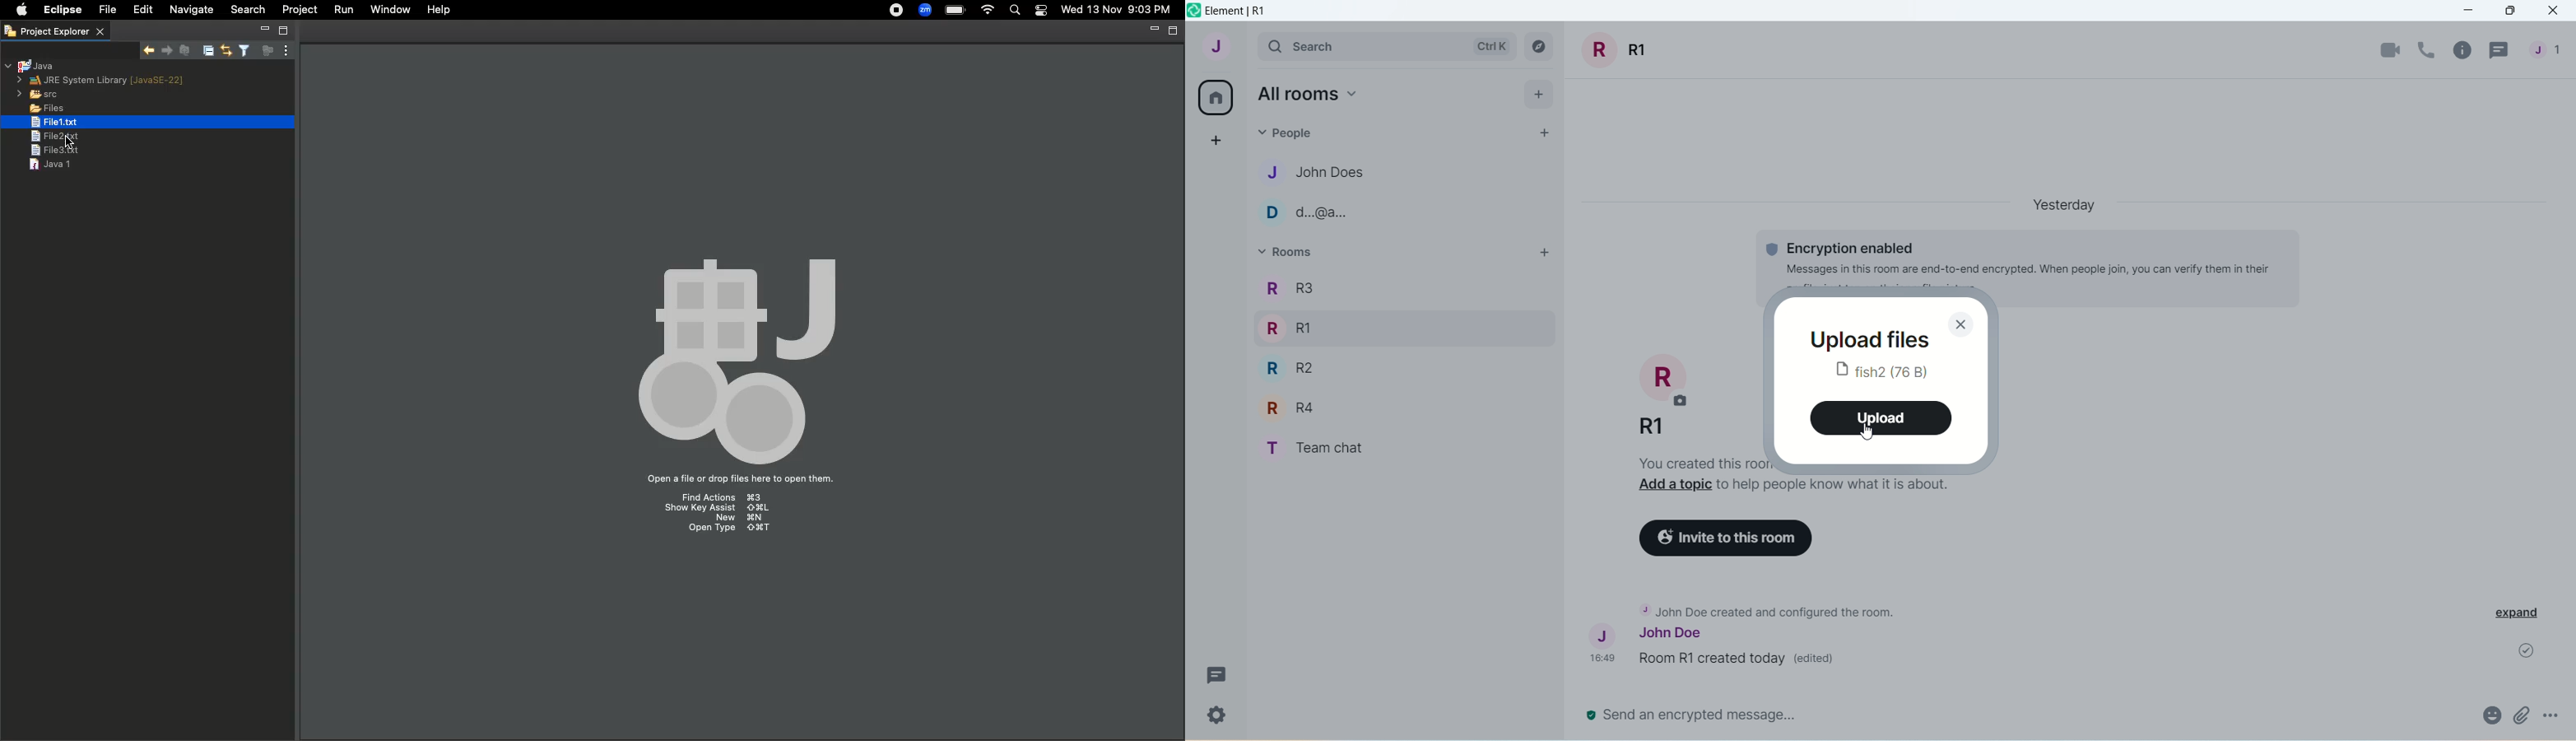 This screenshot has width=2576, height=756. What do you see at coordinates (1342, 448) in the screenshot?
I see `T Team chat` at bounding box center [1342, 448].